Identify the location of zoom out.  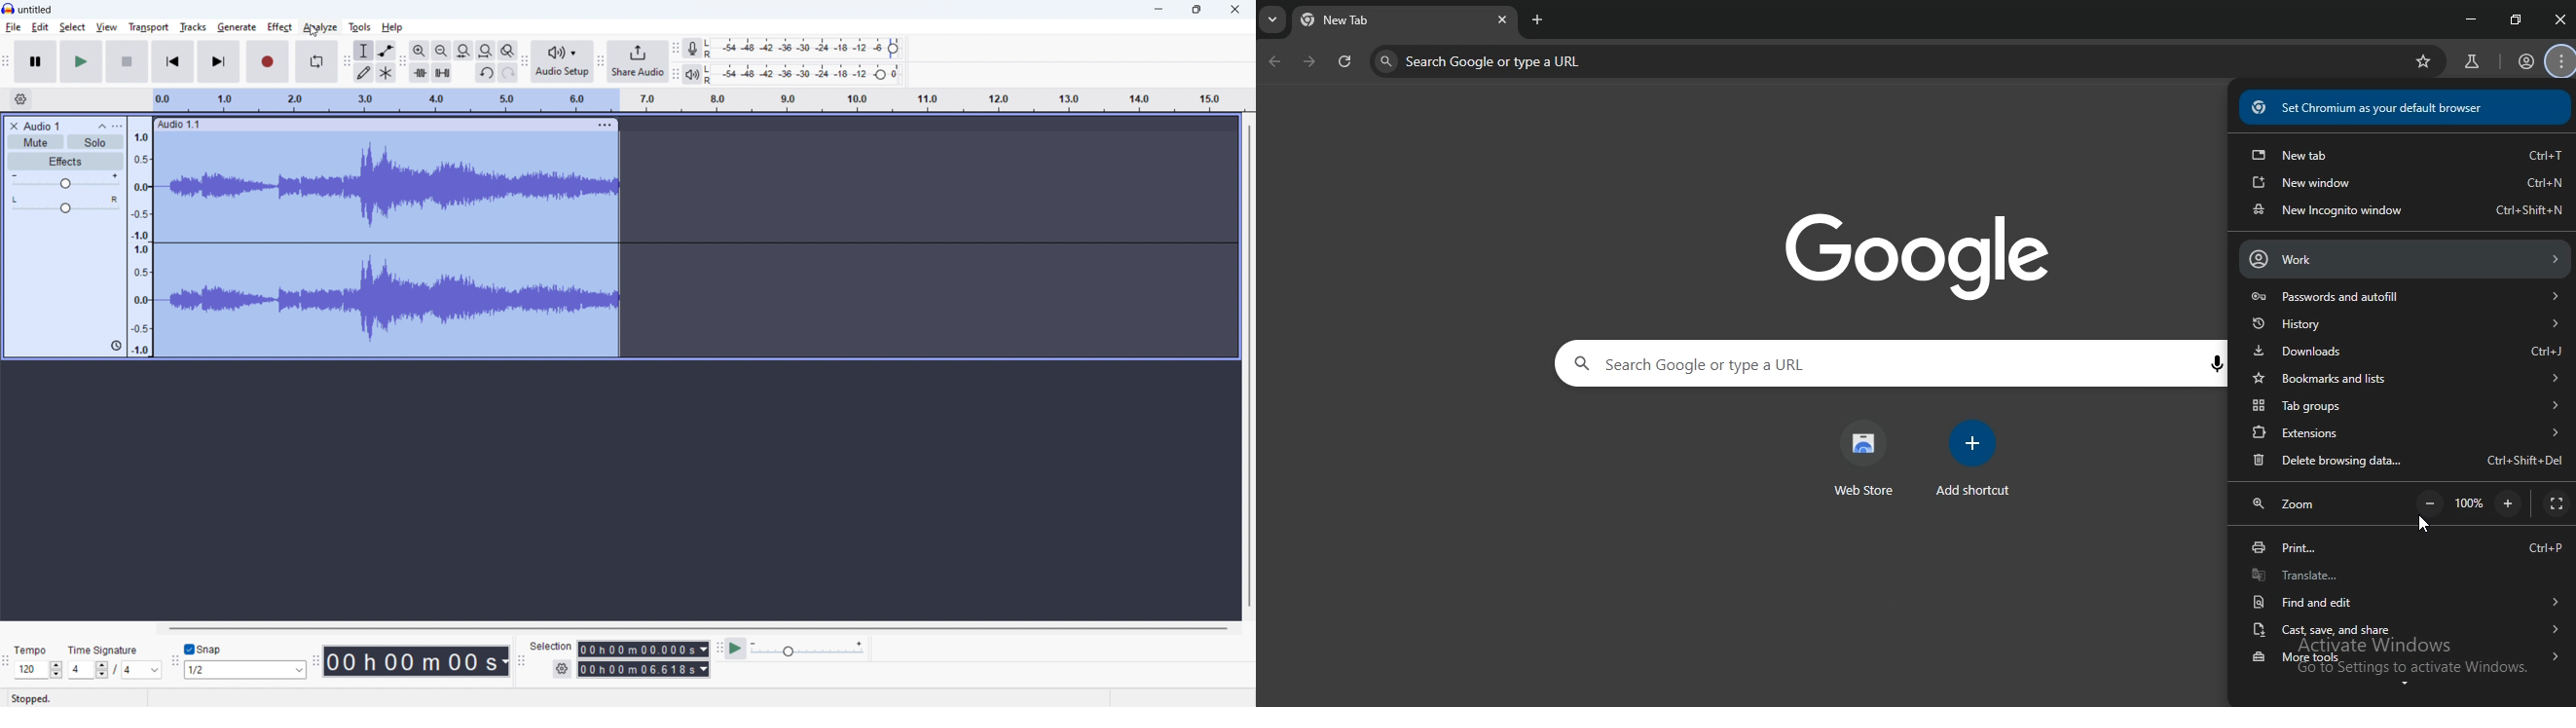
(2508, 504).